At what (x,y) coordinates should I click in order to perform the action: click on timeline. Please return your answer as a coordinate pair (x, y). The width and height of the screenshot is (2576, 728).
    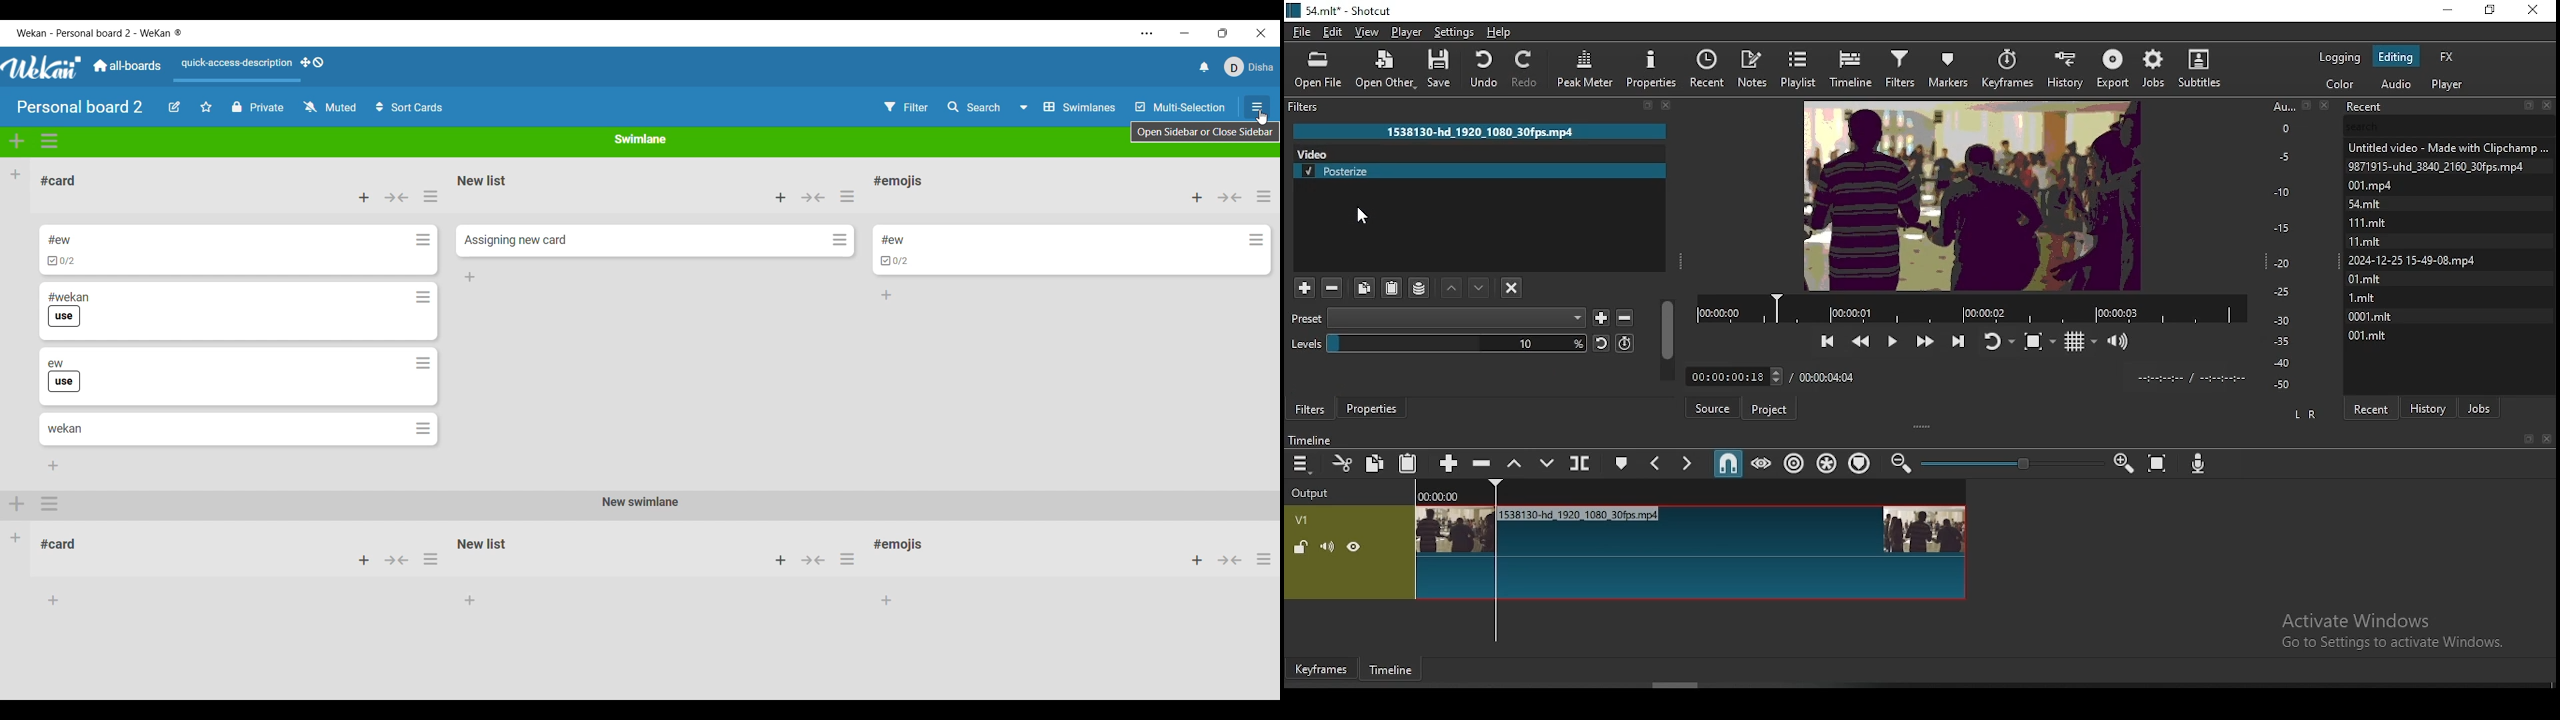
    Looking at the image, I should click on (1308, 439).